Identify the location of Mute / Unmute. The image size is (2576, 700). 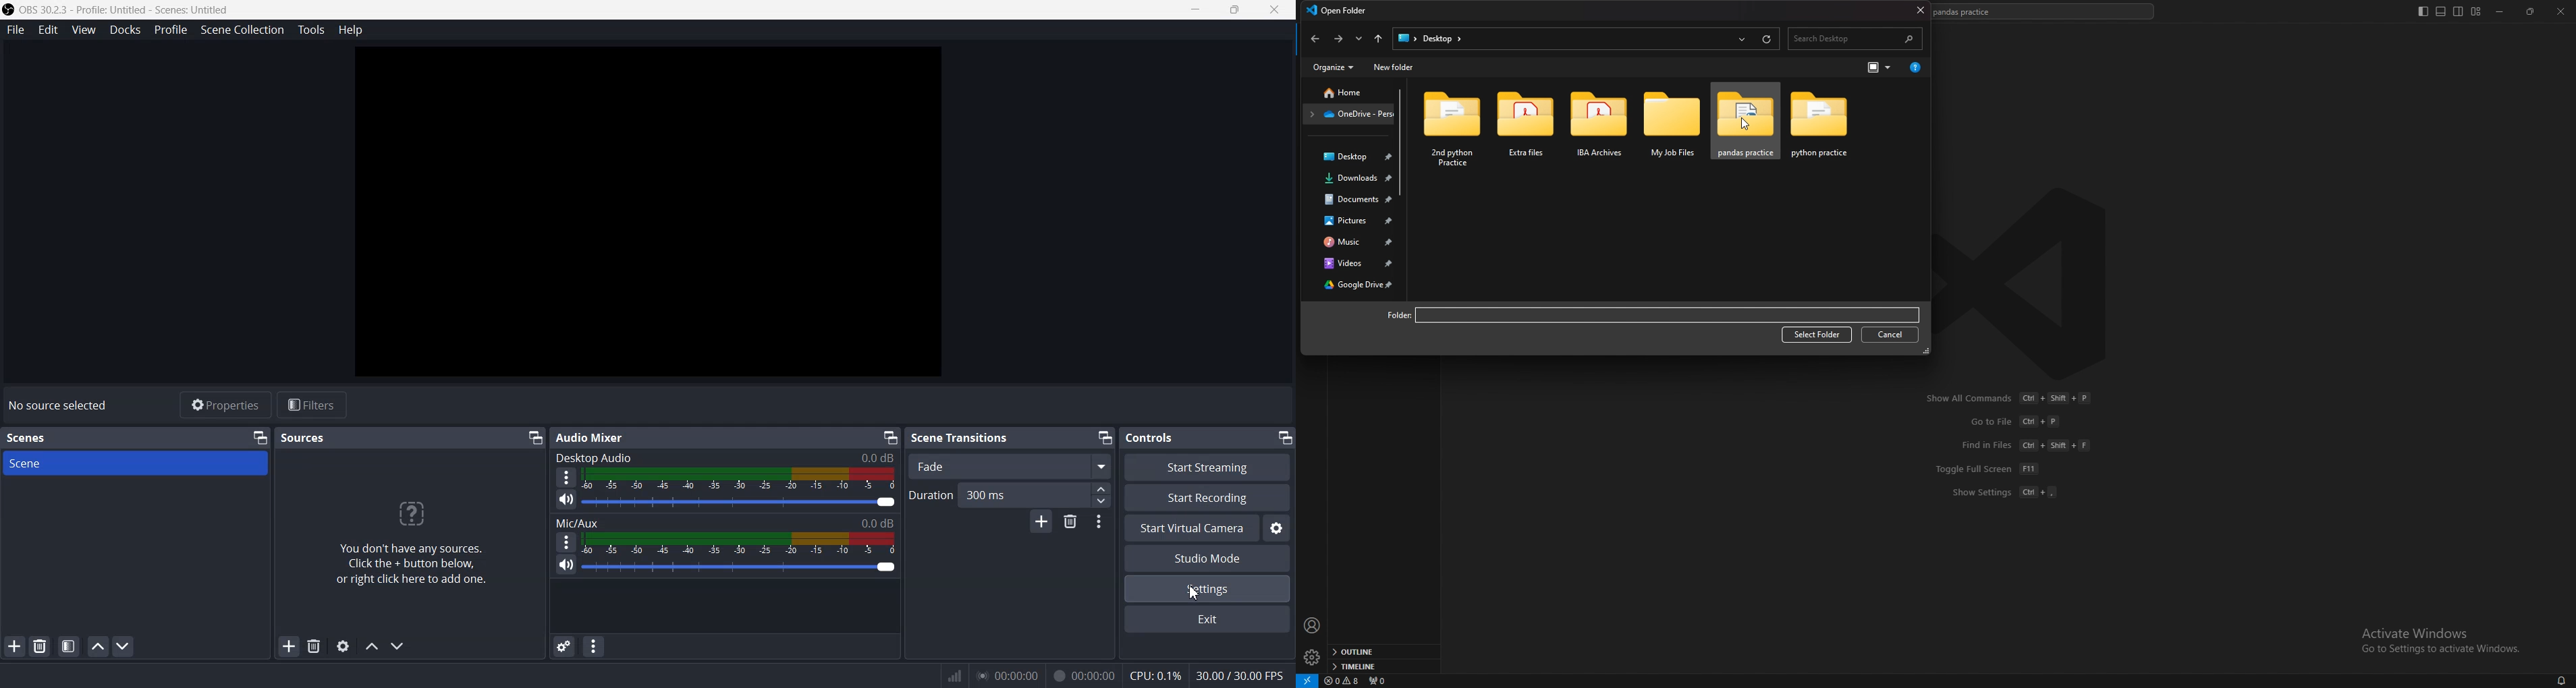
(566, 565).